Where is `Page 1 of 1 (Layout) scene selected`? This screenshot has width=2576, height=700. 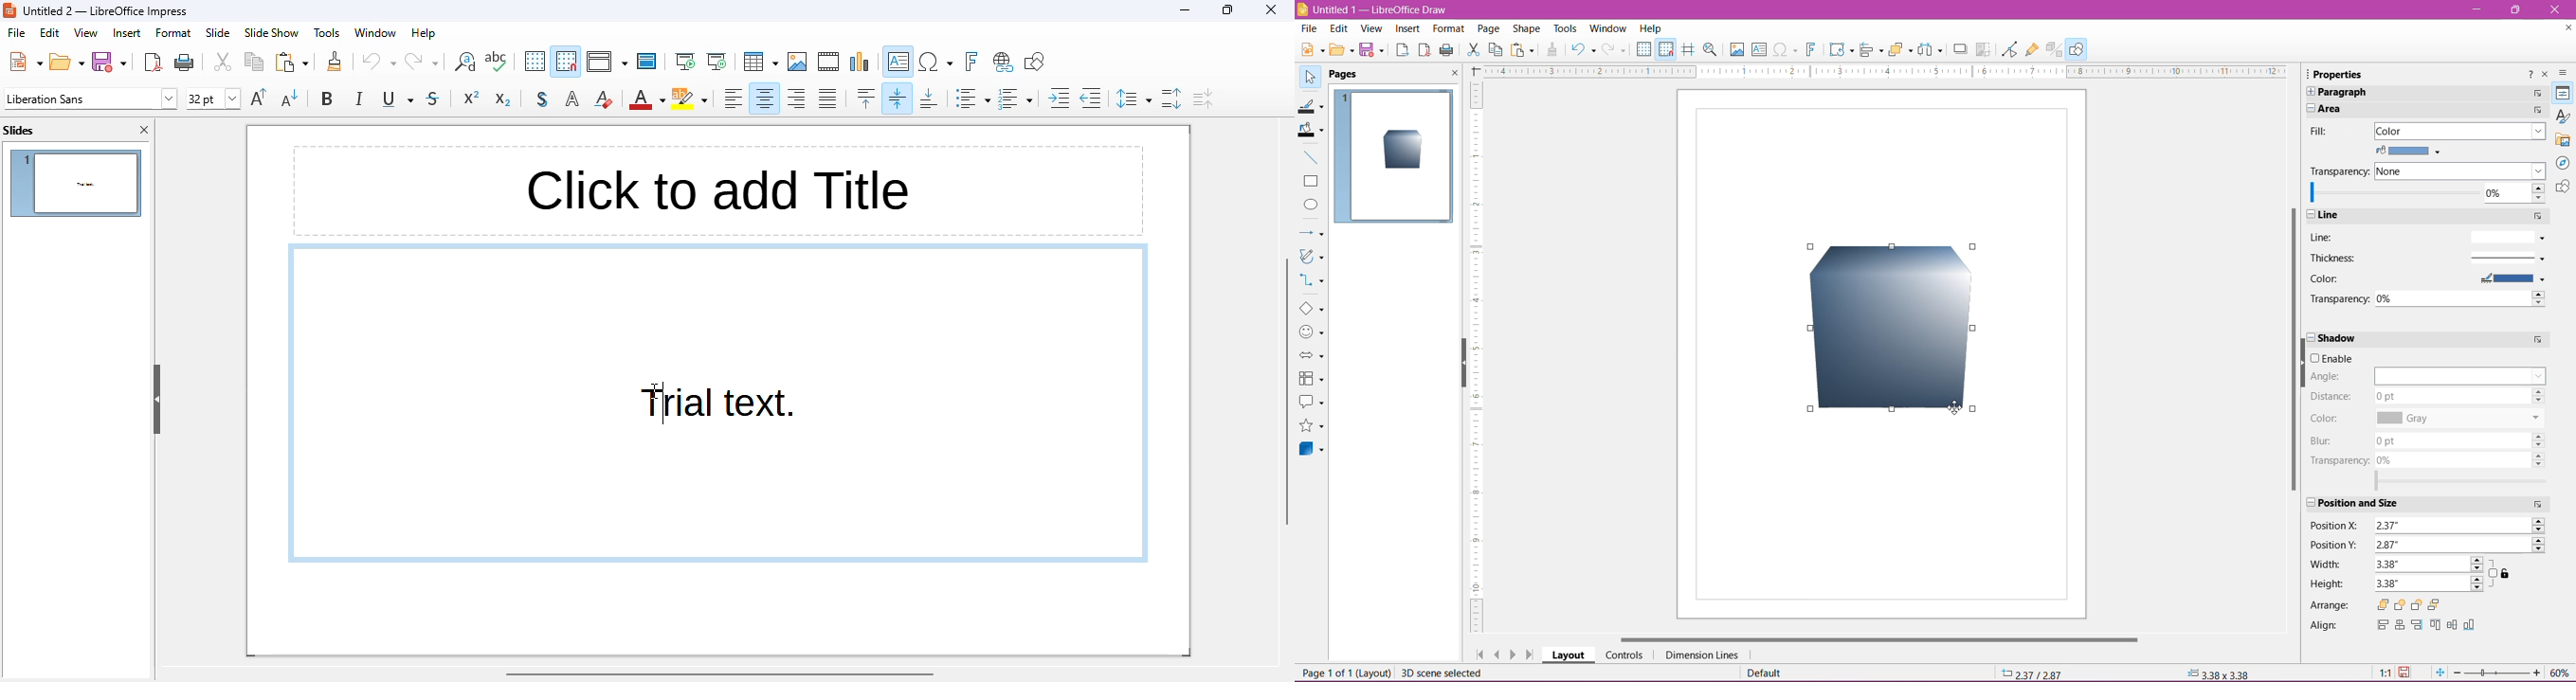
Page 1 of 1 (Layout) scene selected is located at coordinates (1399, 673).